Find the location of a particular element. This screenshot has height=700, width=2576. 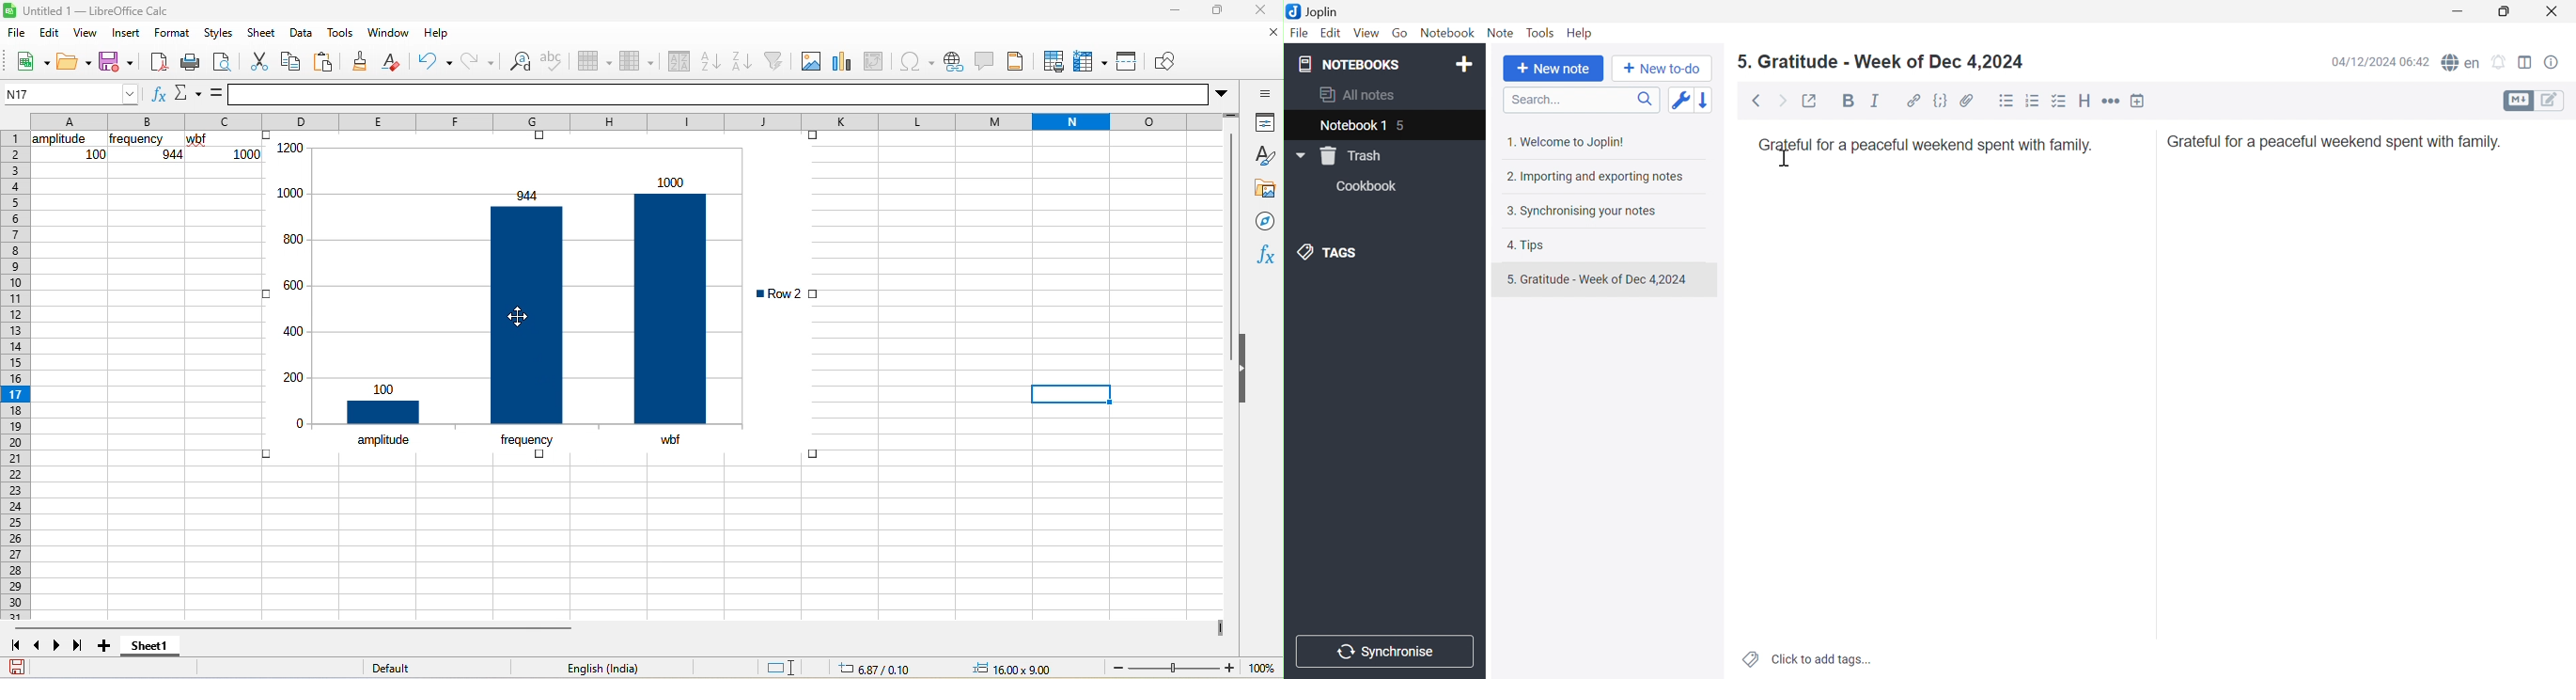

minimize is located at coordinates (1173, 9).